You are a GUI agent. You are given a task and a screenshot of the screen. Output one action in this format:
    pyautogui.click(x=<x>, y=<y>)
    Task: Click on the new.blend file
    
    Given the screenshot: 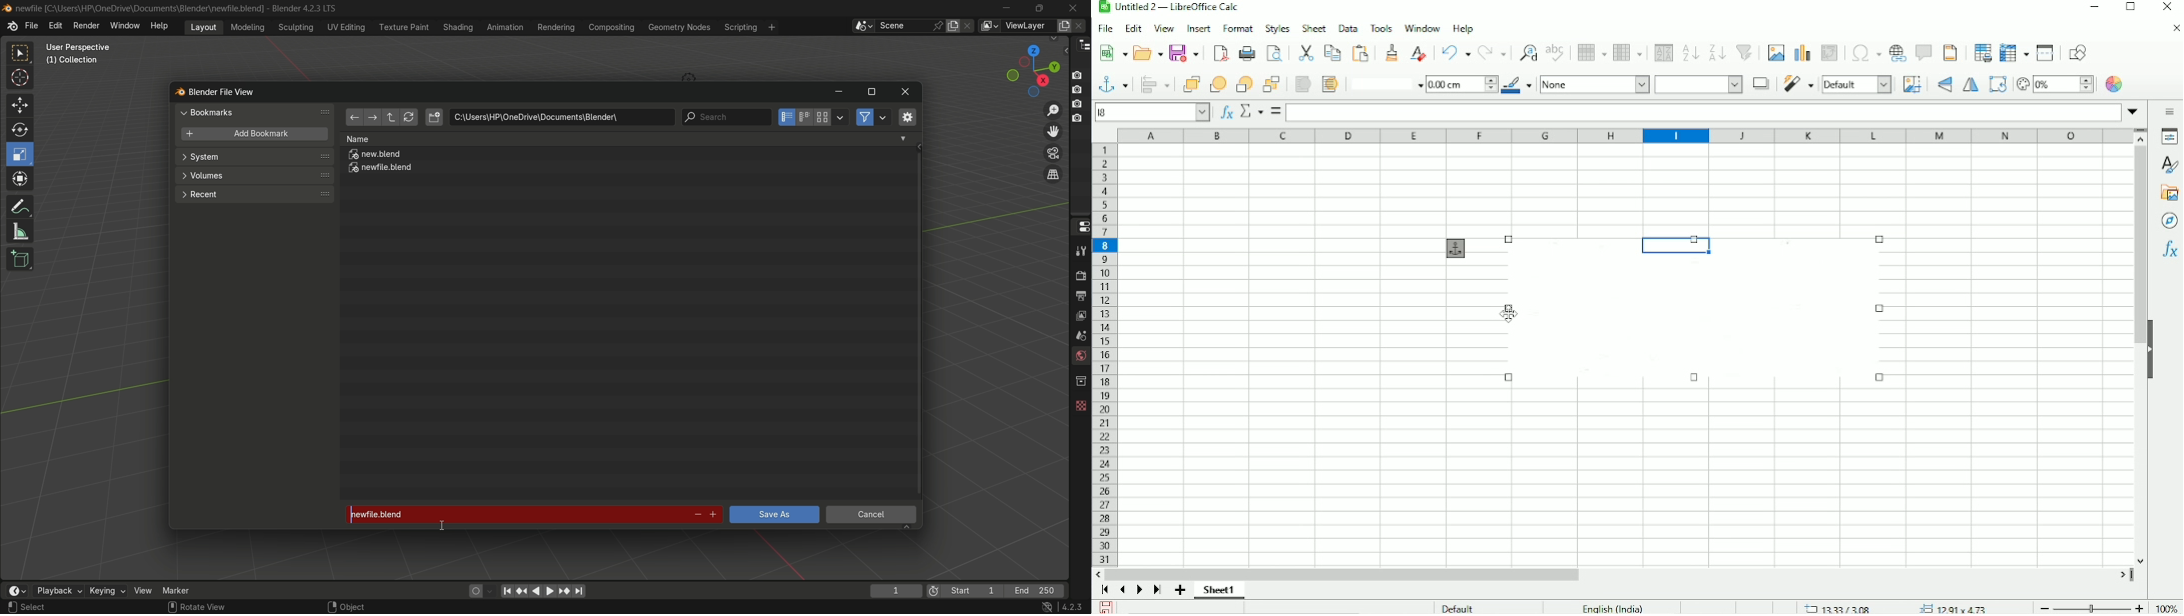 What is the action you would take?
    pyautogui.click(x=376, y=156)
    